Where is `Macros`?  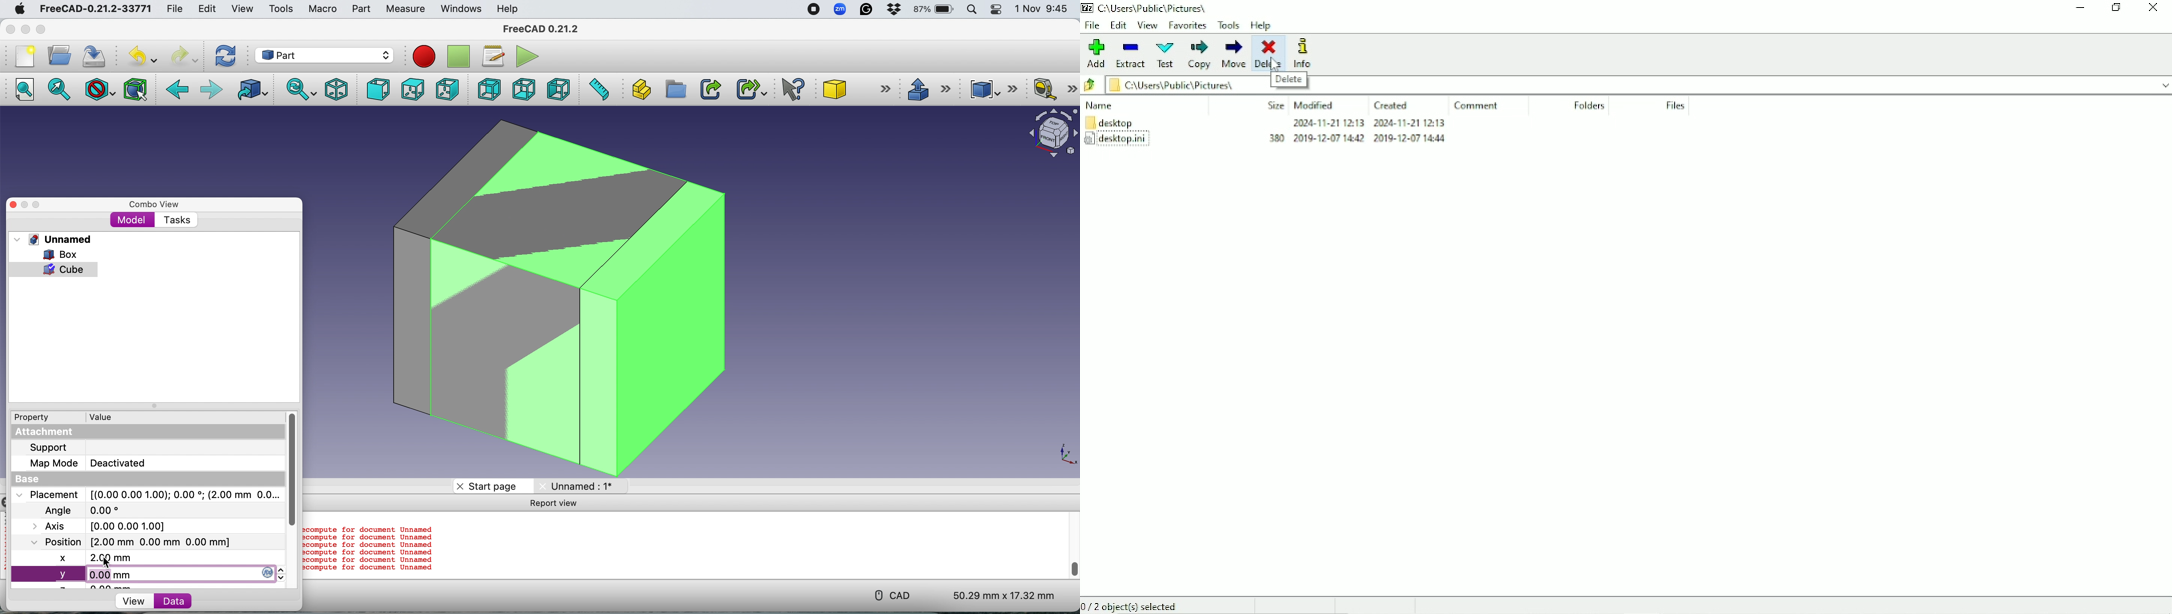 Macros is located at coordinates (496, 57).